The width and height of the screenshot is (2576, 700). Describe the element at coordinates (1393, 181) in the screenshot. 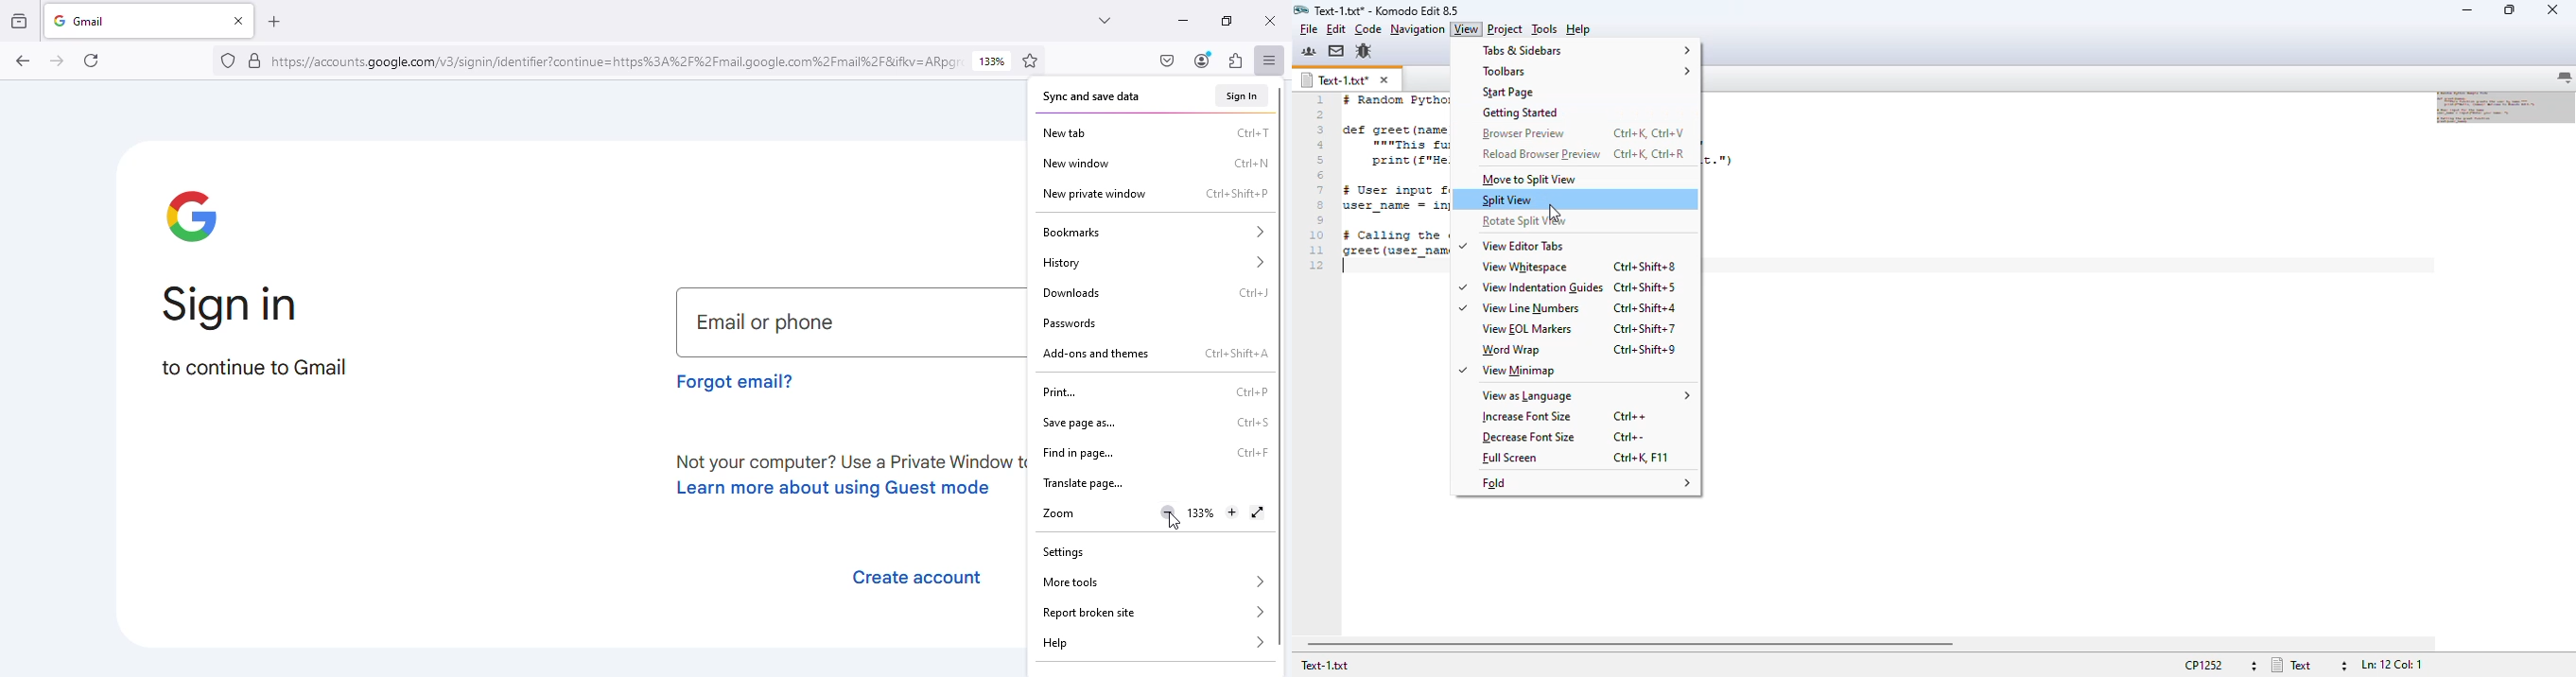

I see `text` at that location.